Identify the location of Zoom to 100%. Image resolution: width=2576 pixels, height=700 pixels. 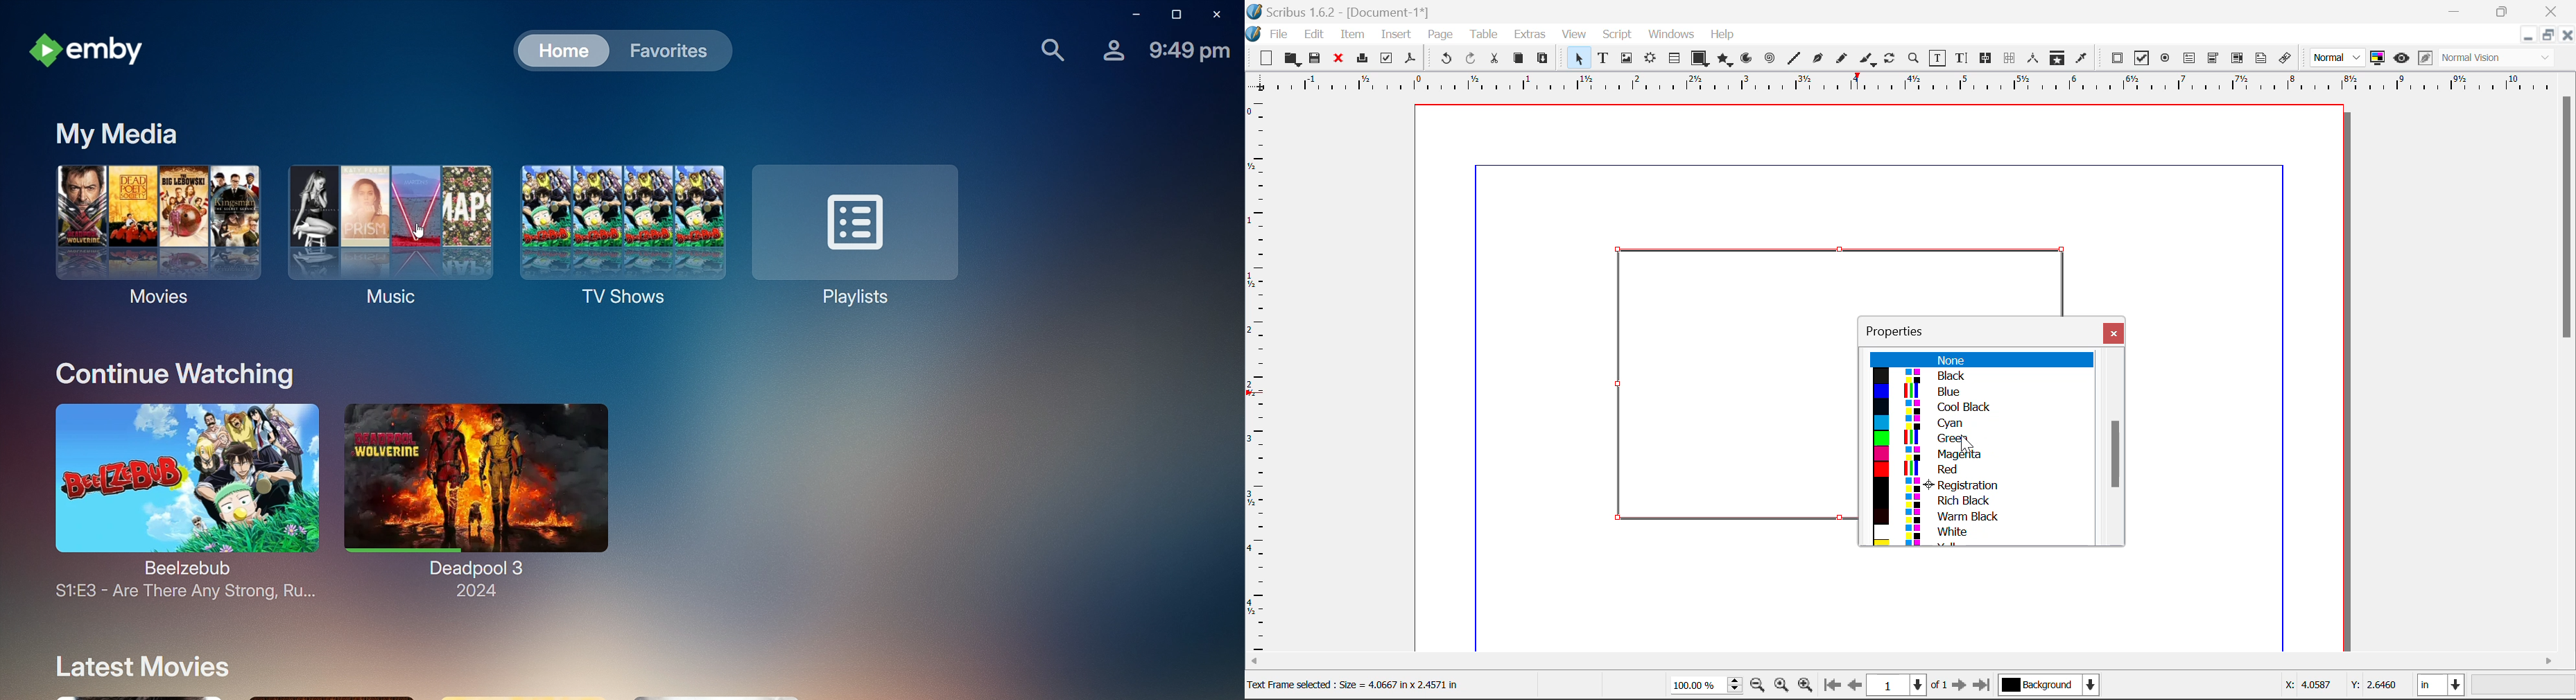
(1781, 687).